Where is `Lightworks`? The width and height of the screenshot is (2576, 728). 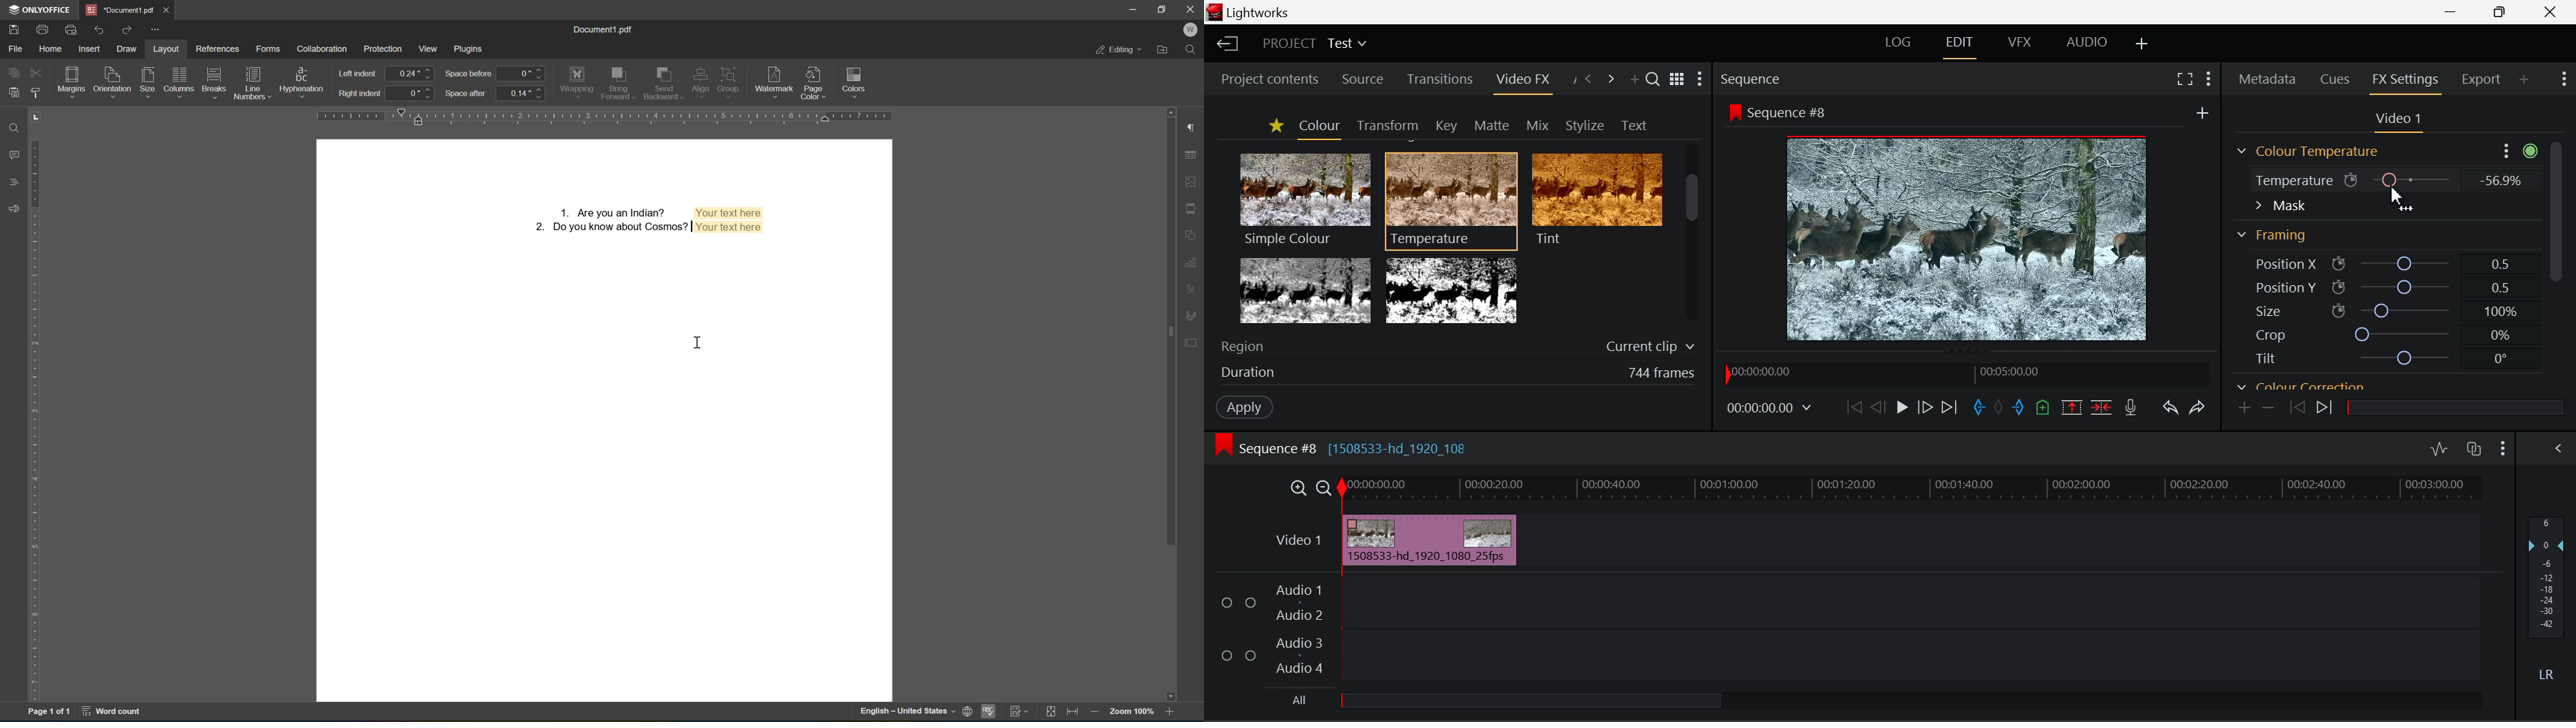
Lightworks is located at coordinates (1261, 13).